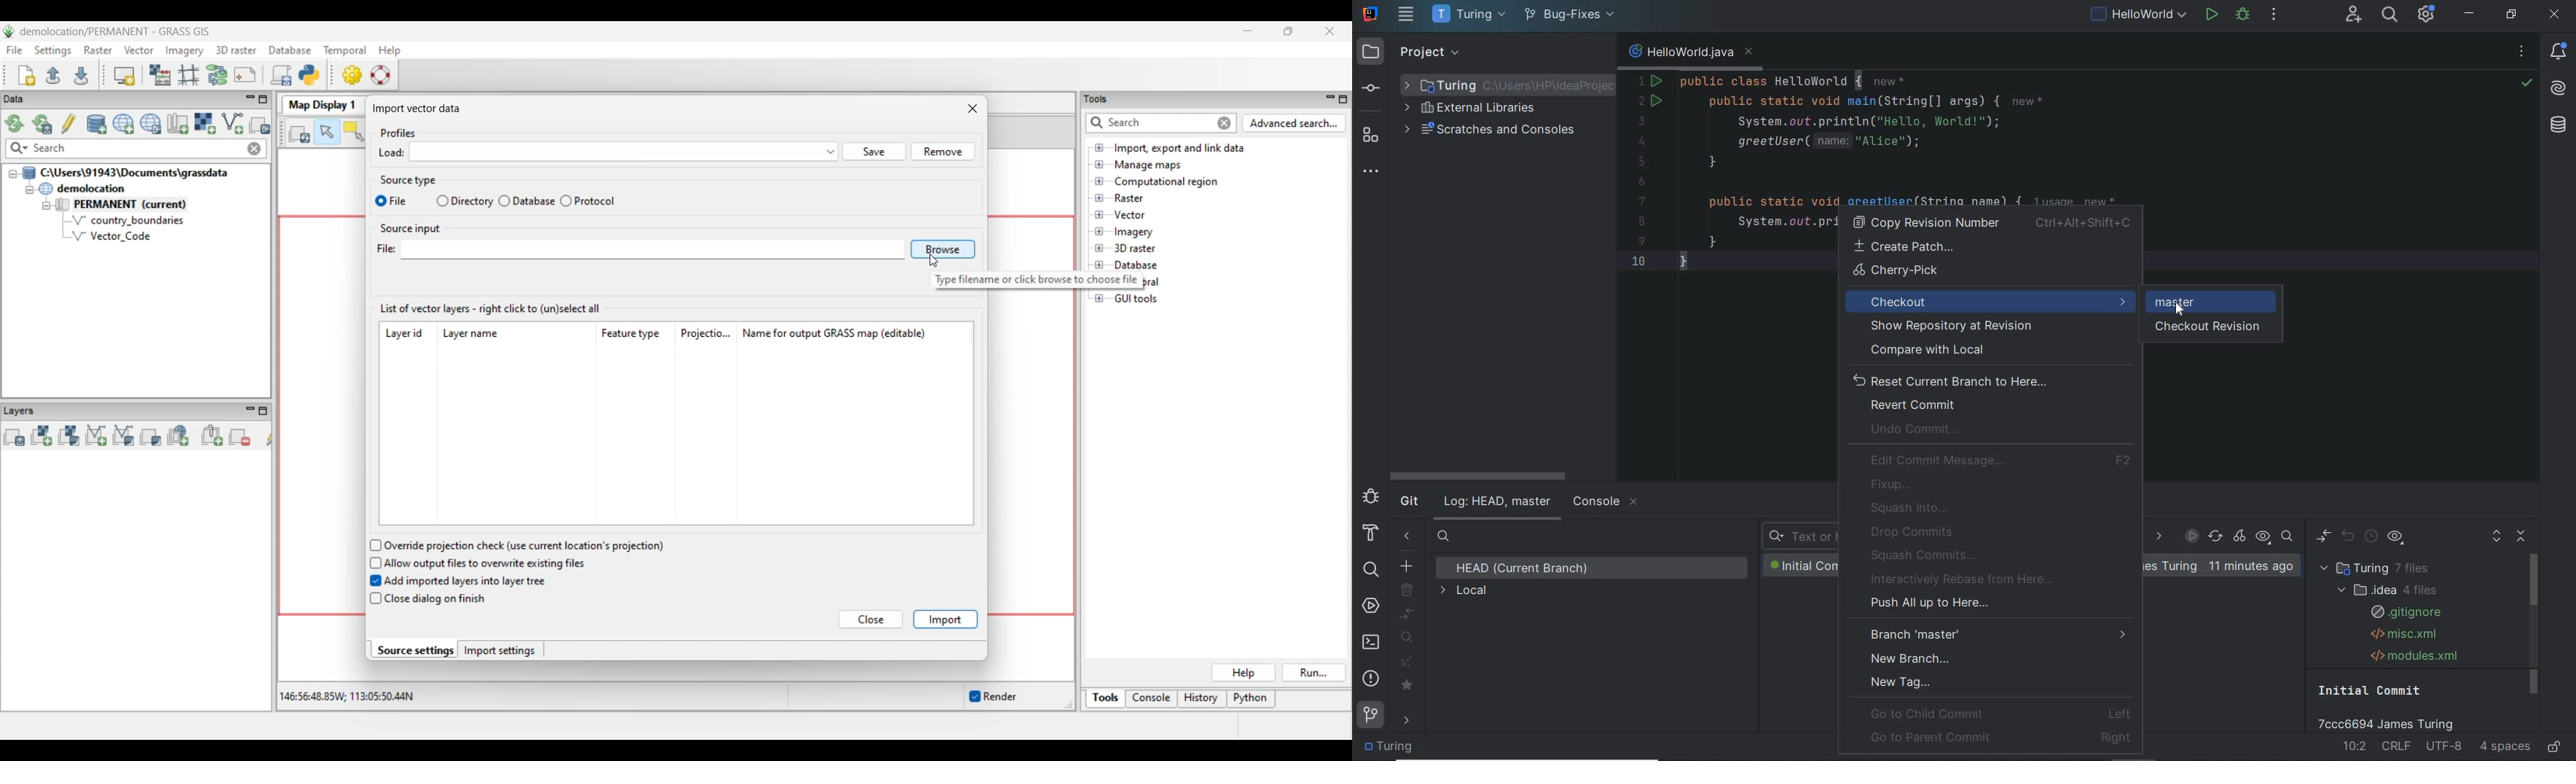 This screenshot has height=784, width=2576. What do you see at coordinates (2322, 536) in the screenshot?
I see `show diff` at bounding box center [2322, 536].